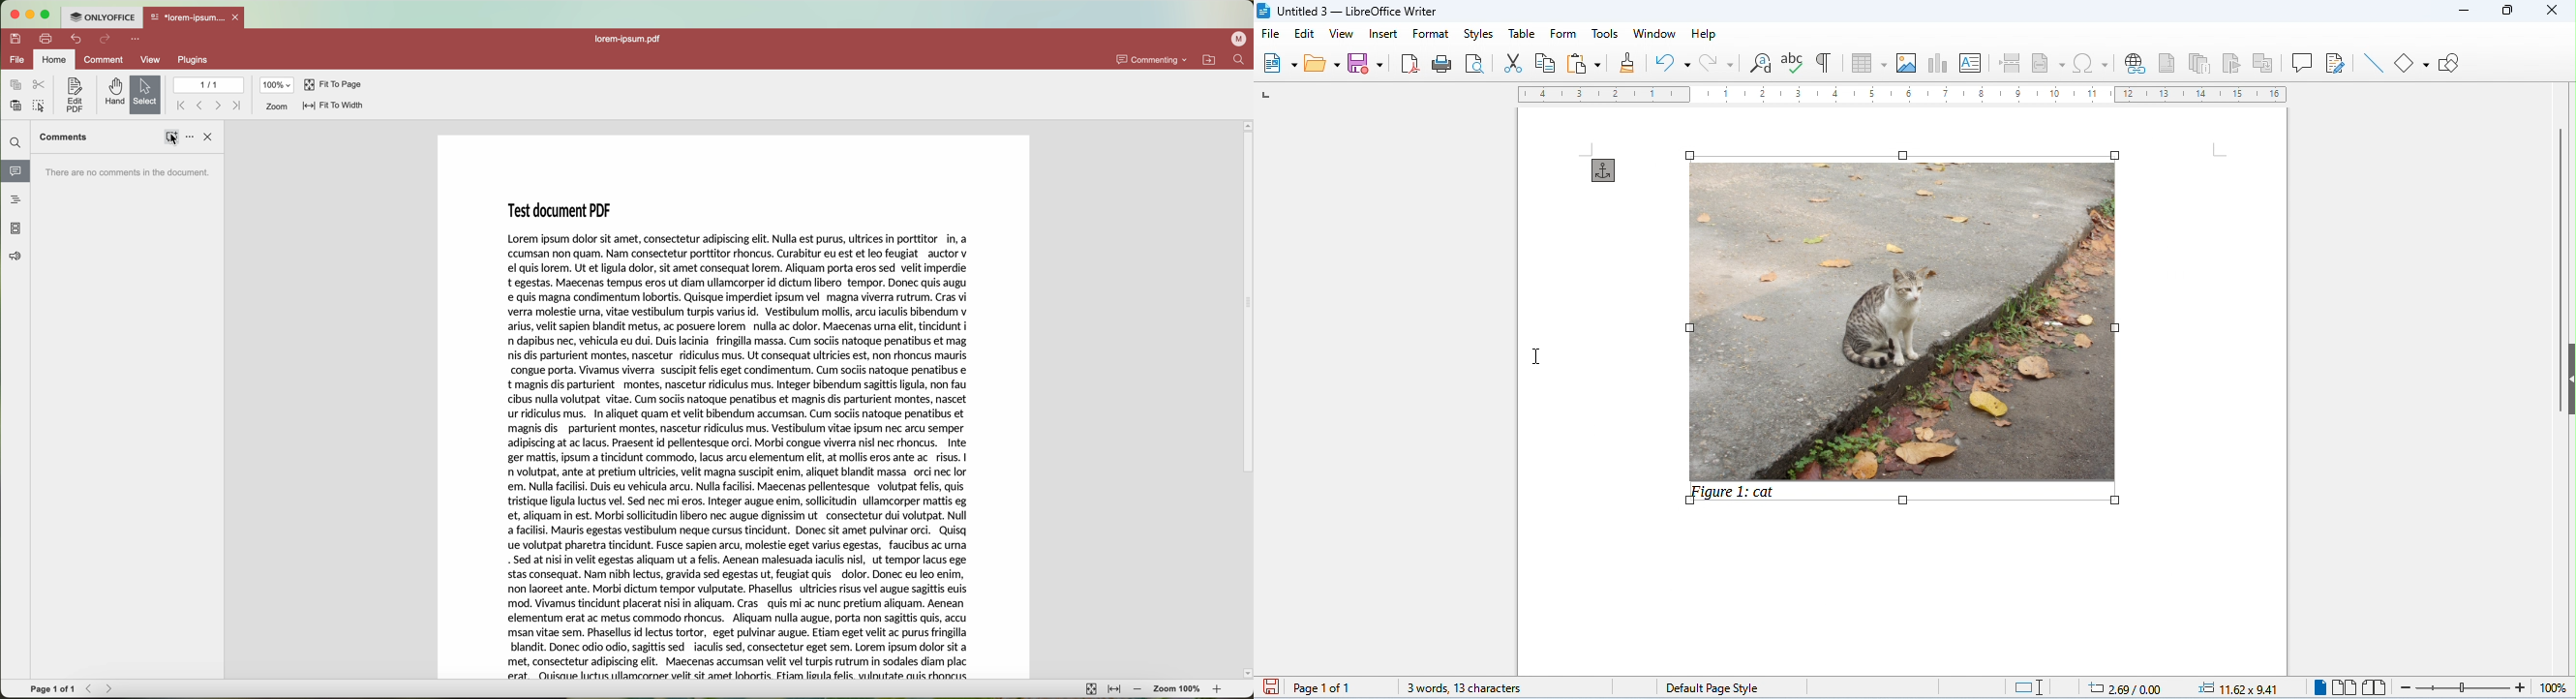  I want to click on single view, so click(2318, 687).